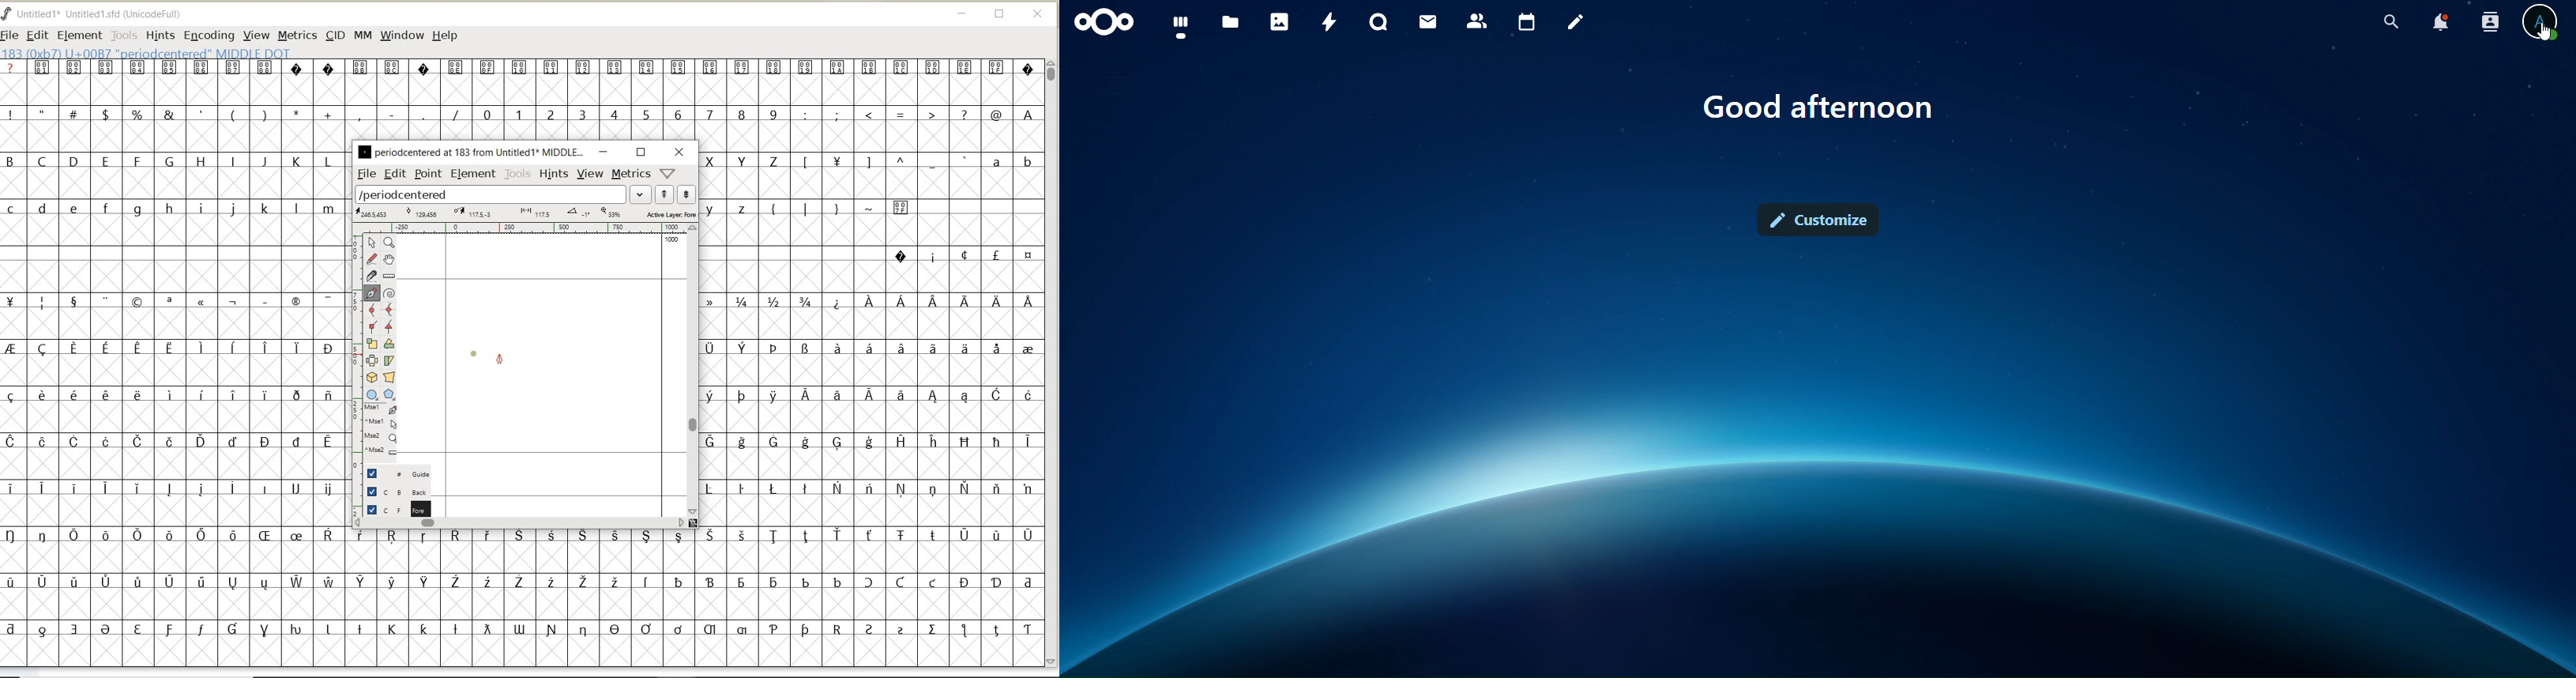  What do you see at coordinates (389, 276) in the screenshot?
I see `measure a distance, angle between points` at bounding box center [389, 276].